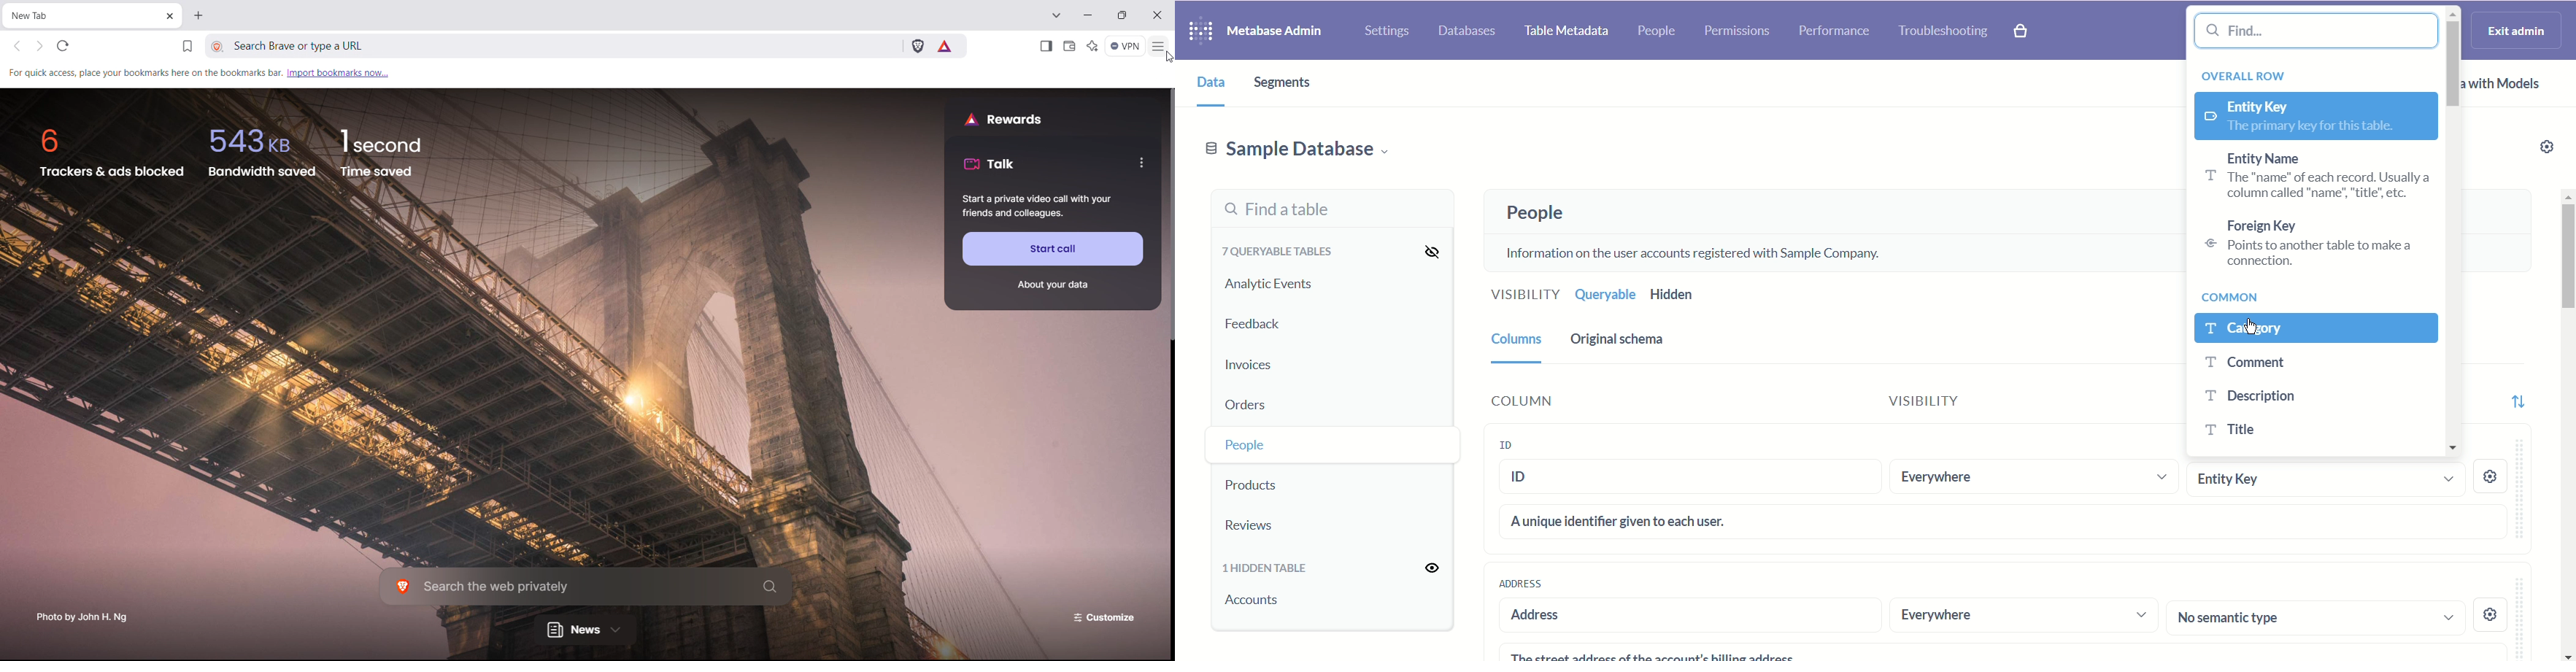 Image resolution: width=2576 pixels, height=672 pixels. I want to click on o EntityKey
The primary key for this table., so click(2315, 117).